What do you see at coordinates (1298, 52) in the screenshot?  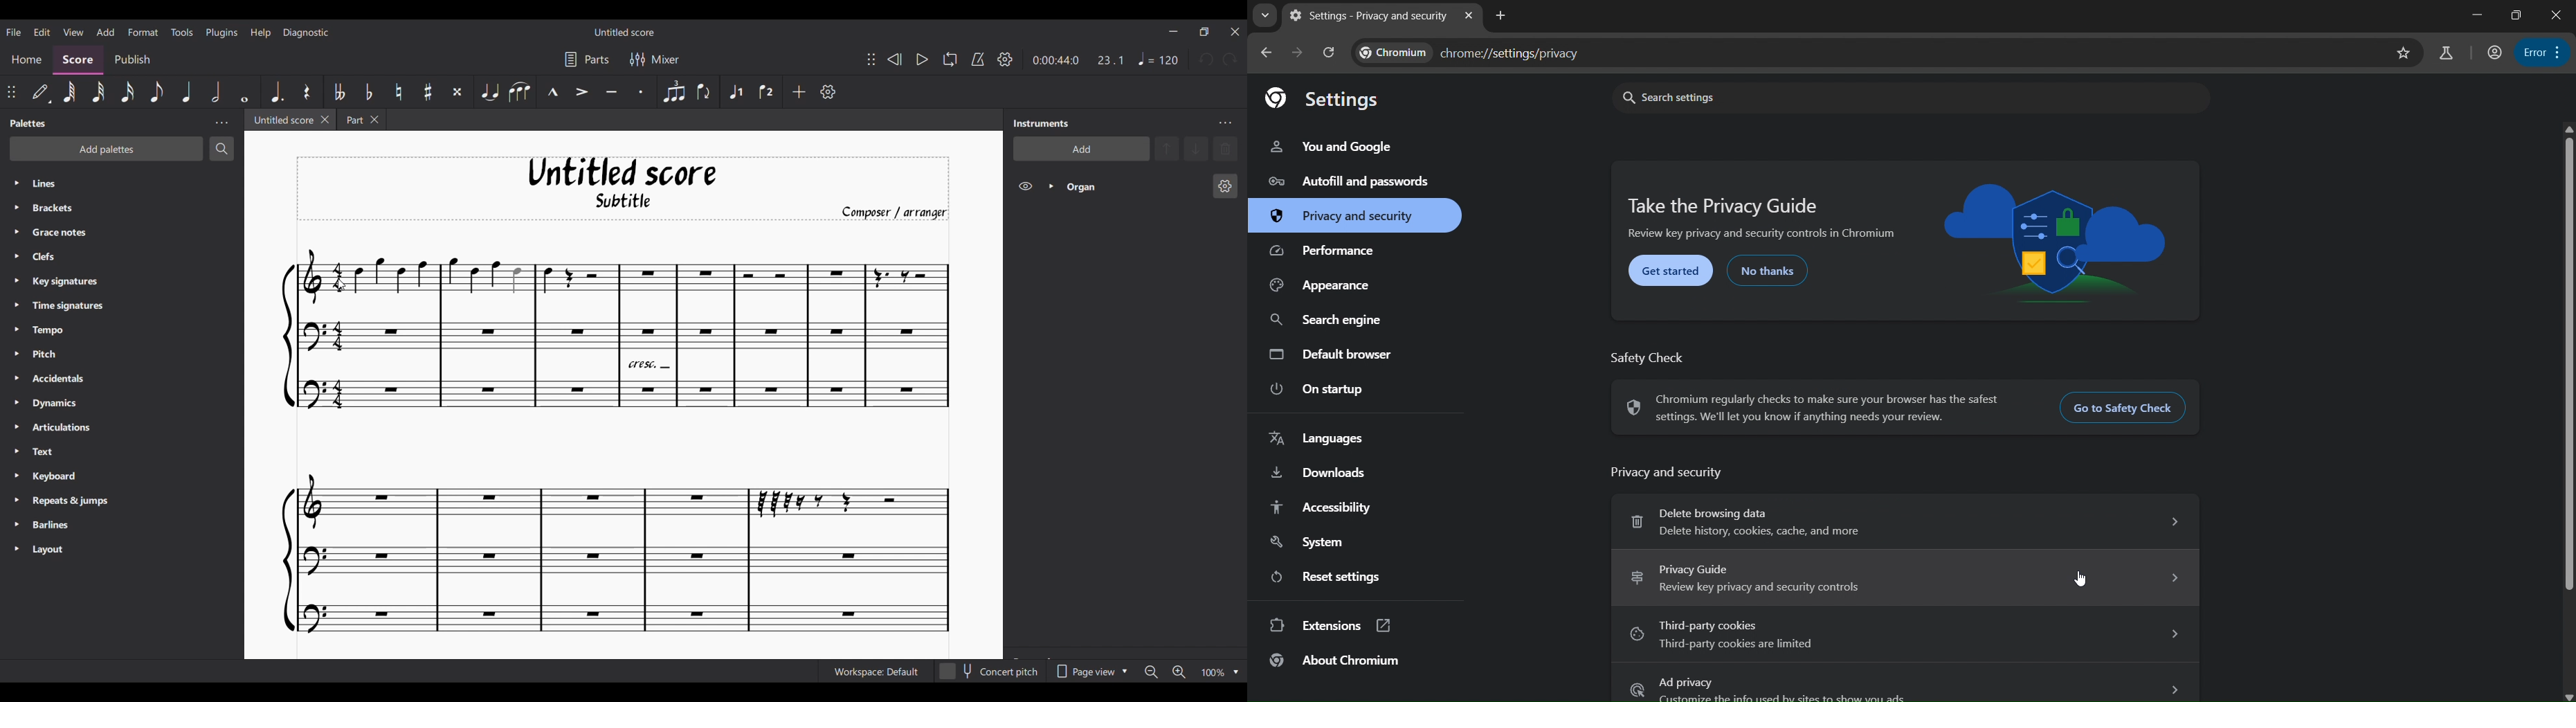 I see `go forward one page` at bounding box center [1298, 52].